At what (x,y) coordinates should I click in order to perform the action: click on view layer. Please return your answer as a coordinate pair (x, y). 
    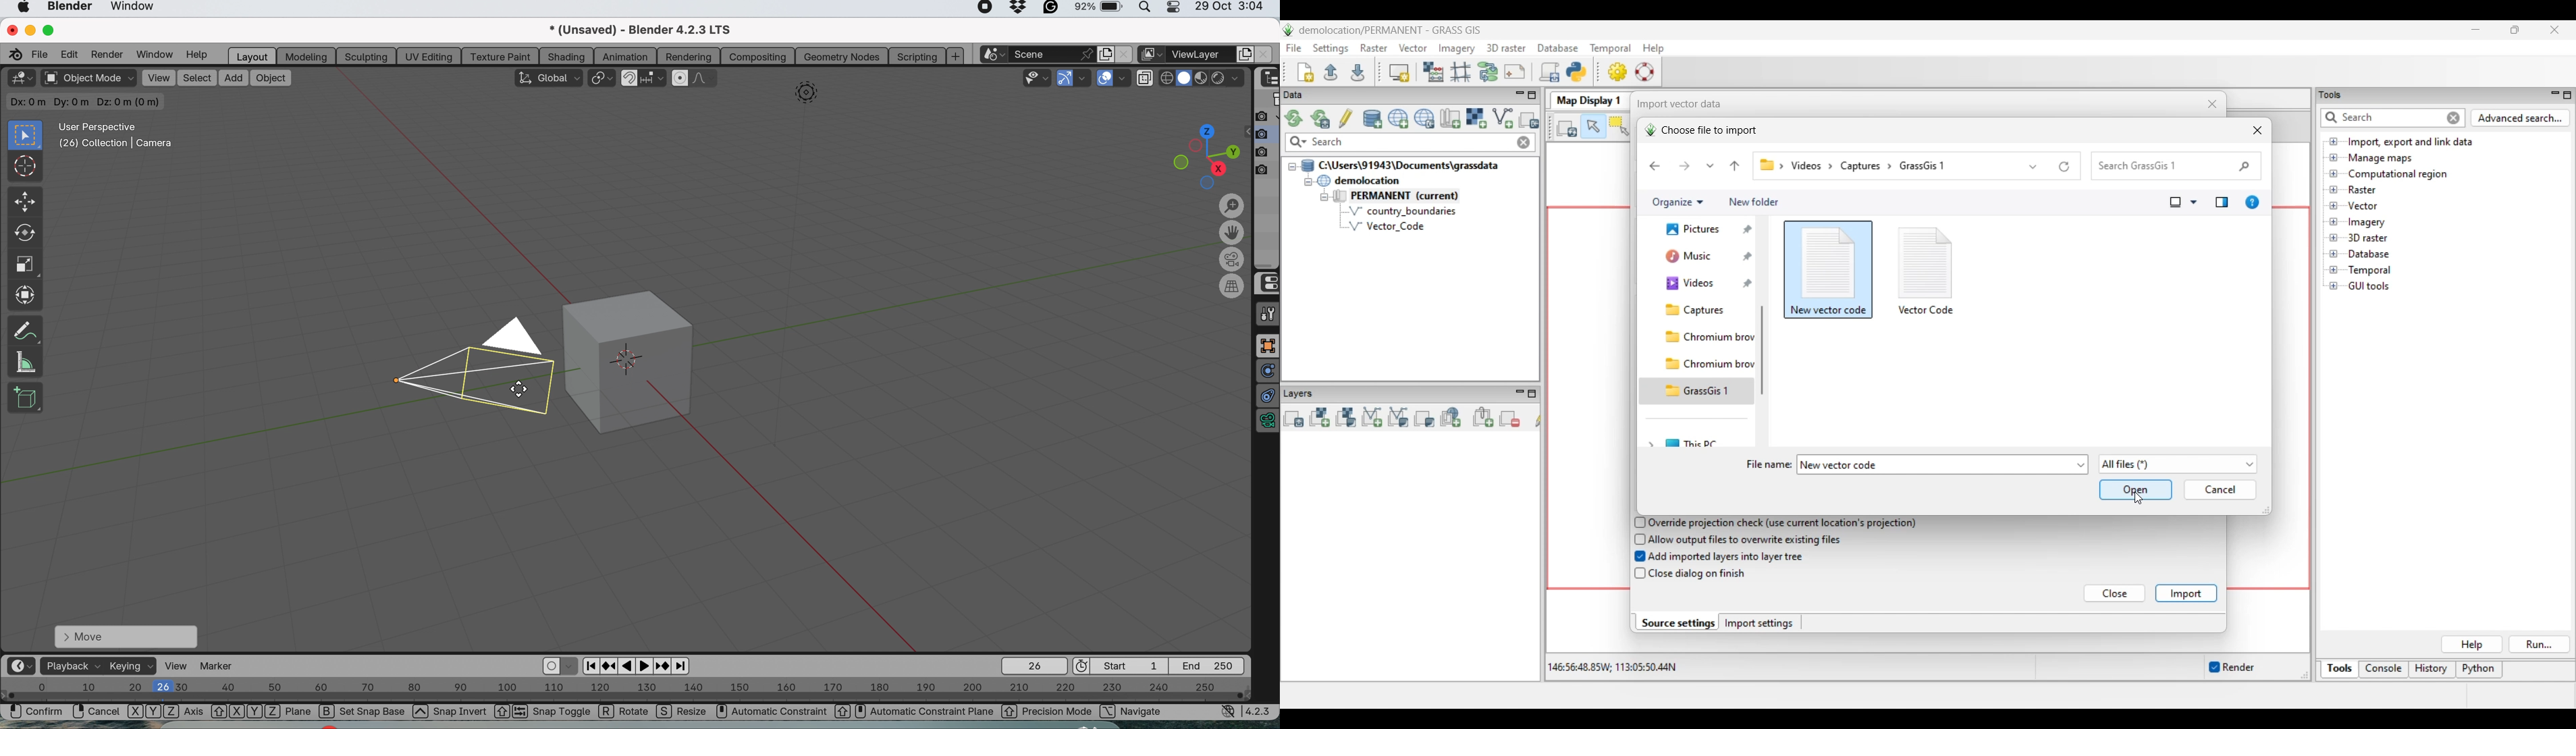
    Looking at the image, I should click on (1202, 55).